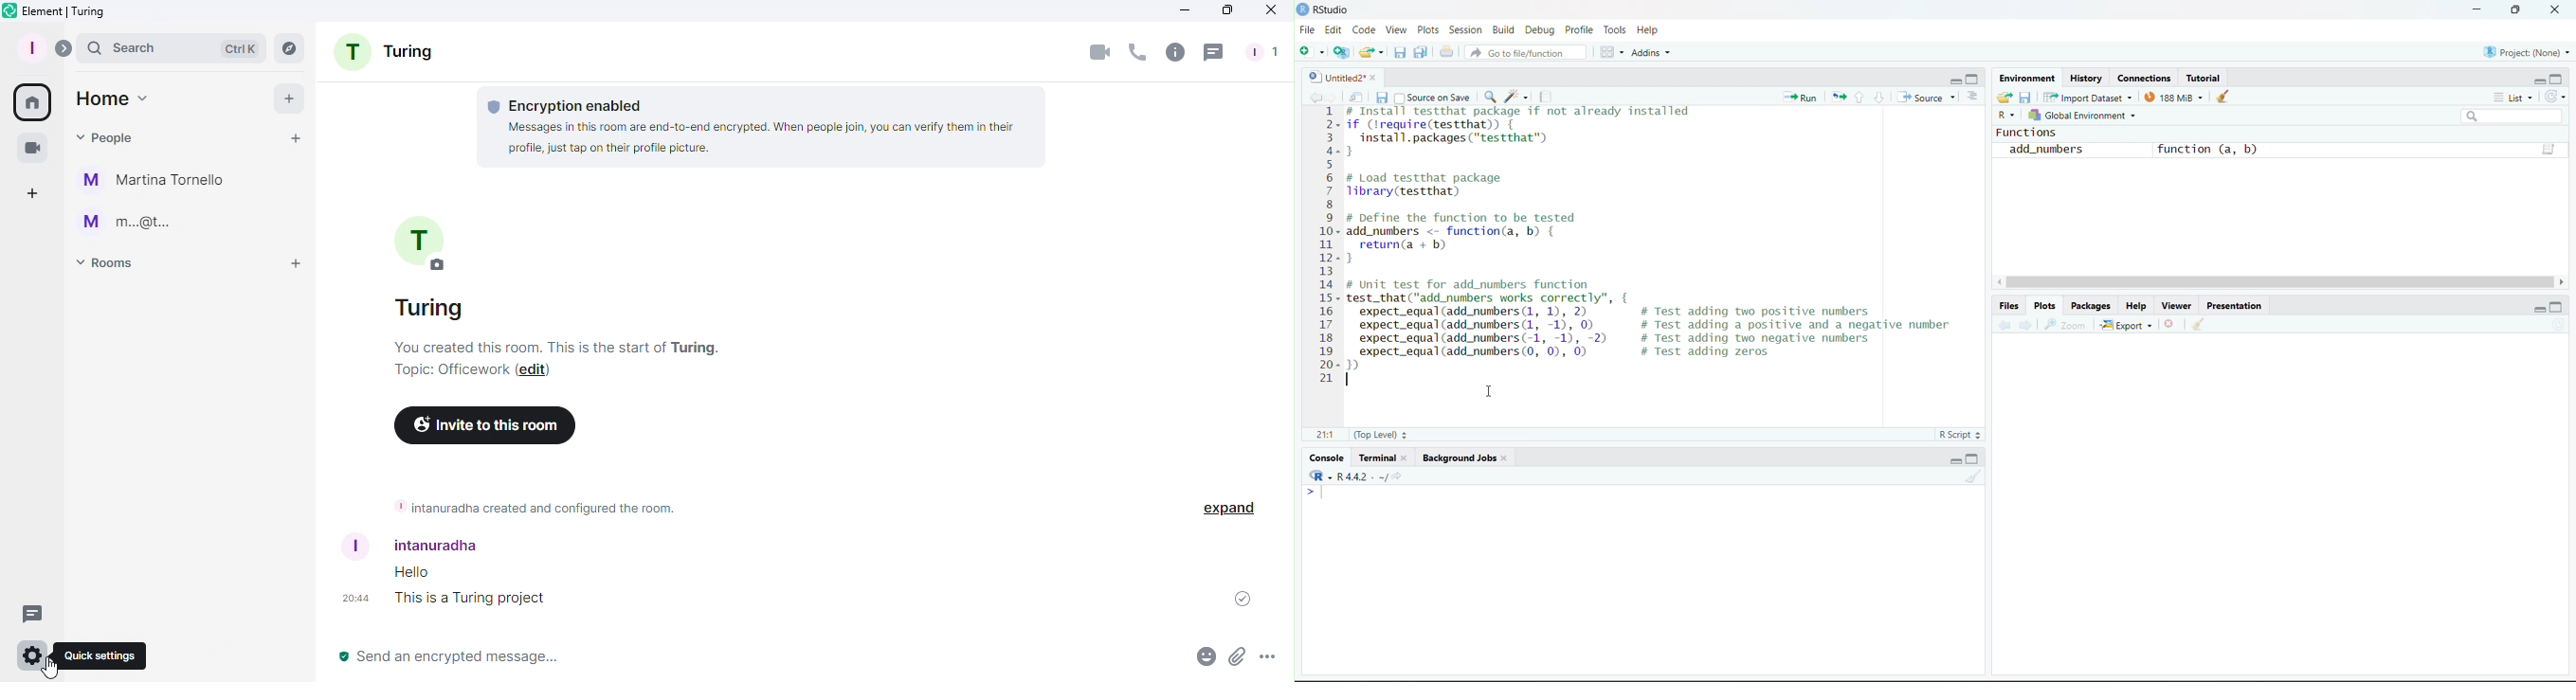 The width and height of the screenshot is (2576, 700). What do you see at coordinates (2067, 324) in the screenshot?
I see `zoom` at bounding box center [2067, 324].